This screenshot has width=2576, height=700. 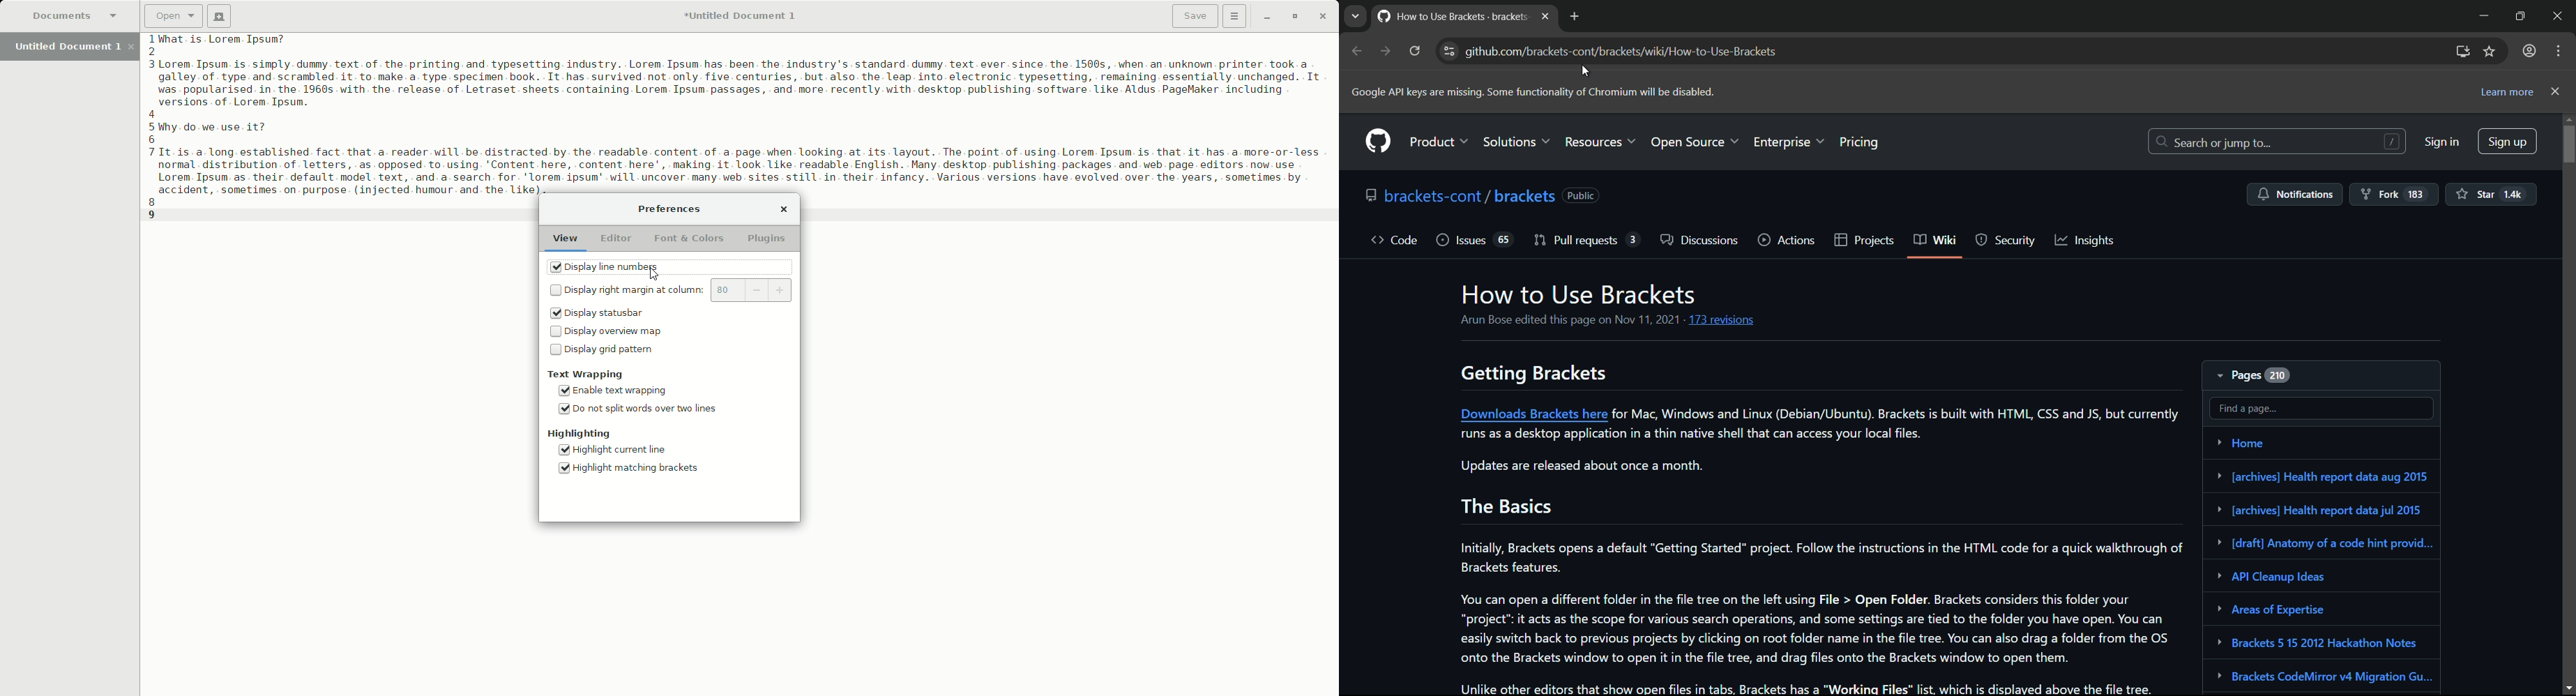 What do you see at coordinates (73, 47) in the screenshot?
I see `Untitled Document 1` at bounding box center [73, 47].